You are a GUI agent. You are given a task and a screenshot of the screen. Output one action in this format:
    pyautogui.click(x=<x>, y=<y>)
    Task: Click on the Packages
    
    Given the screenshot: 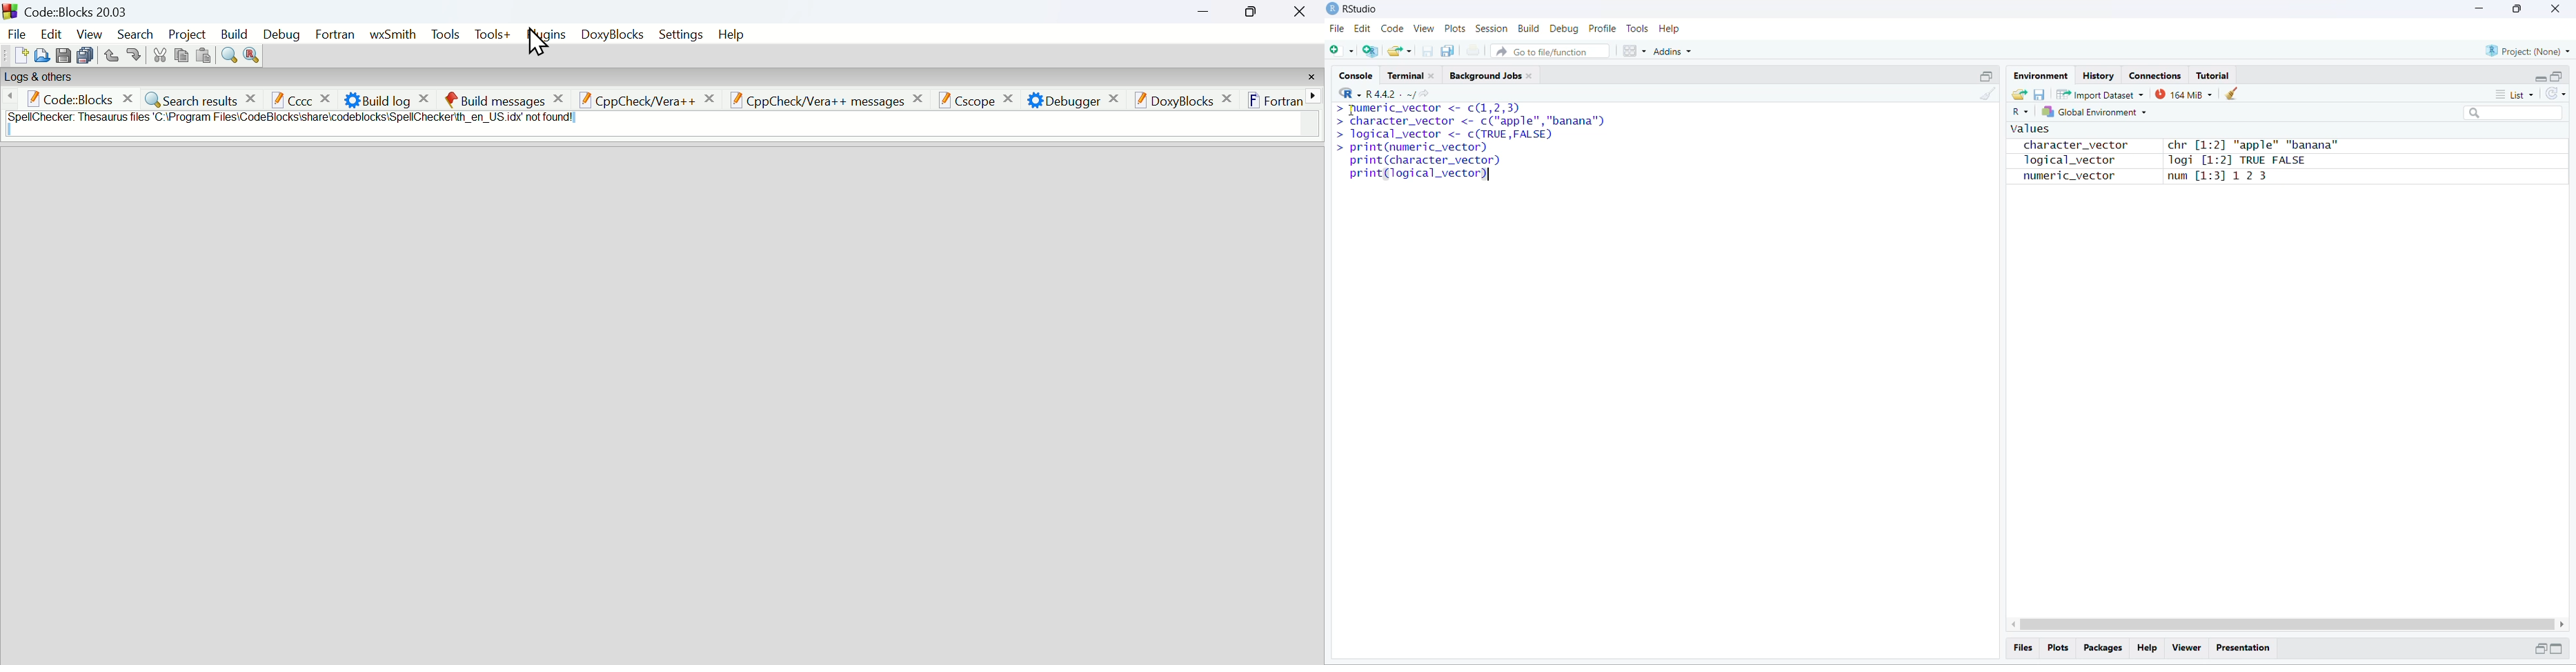 What is the action you would take?
    pyautogui.click(x=2103, y=648)
    